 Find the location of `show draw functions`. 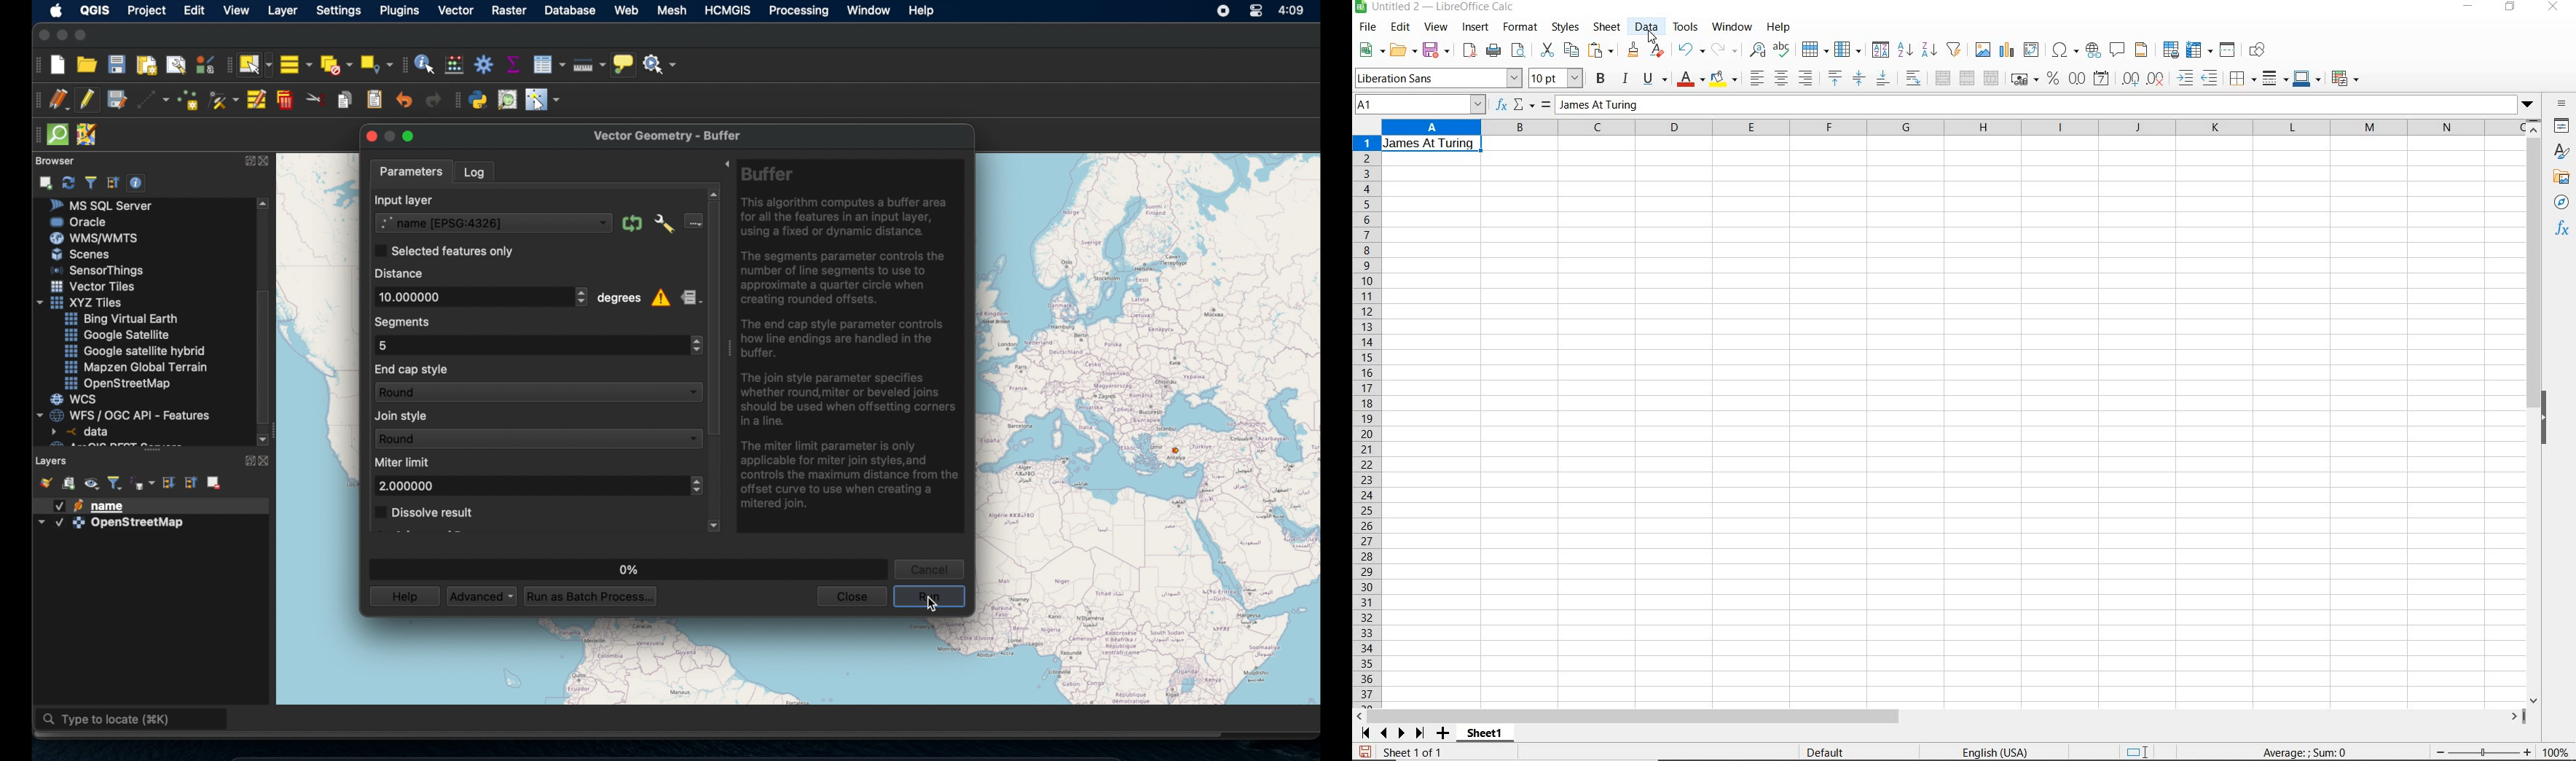

show draw functions is located at coordinates (2261, 52).